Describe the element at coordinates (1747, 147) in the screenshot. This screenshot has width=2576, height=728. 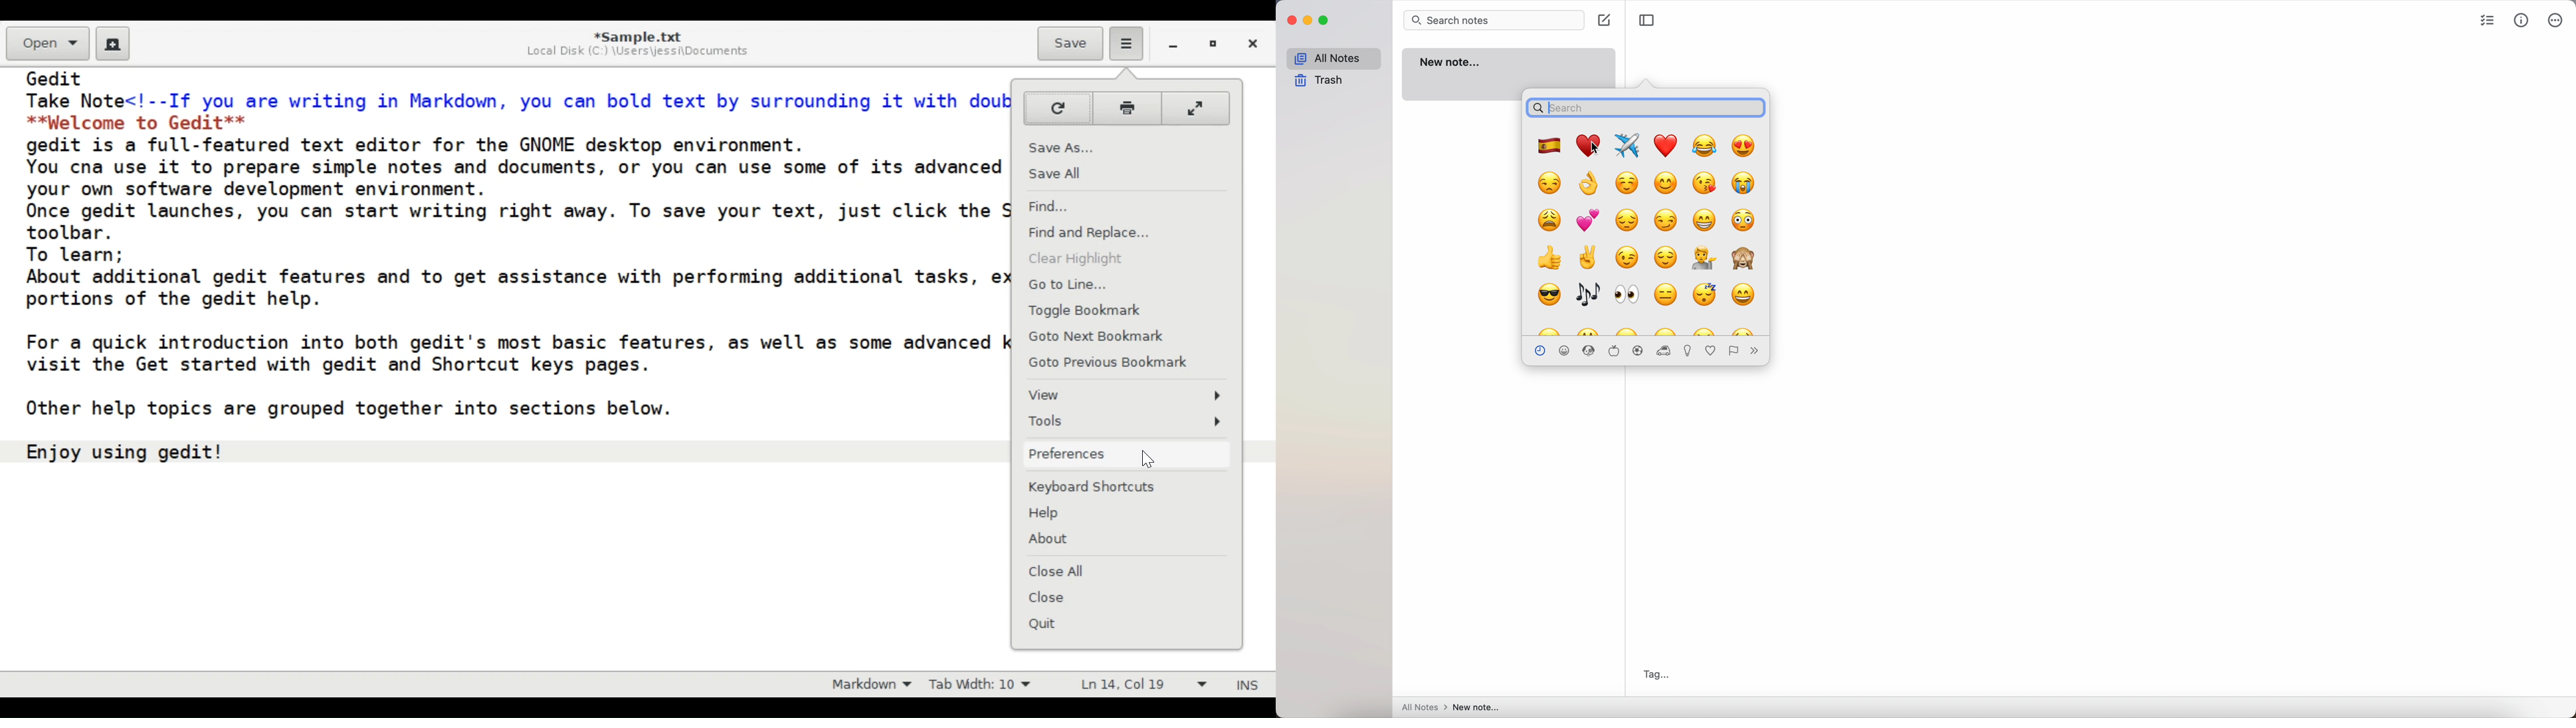
I see `emoji` at that location.